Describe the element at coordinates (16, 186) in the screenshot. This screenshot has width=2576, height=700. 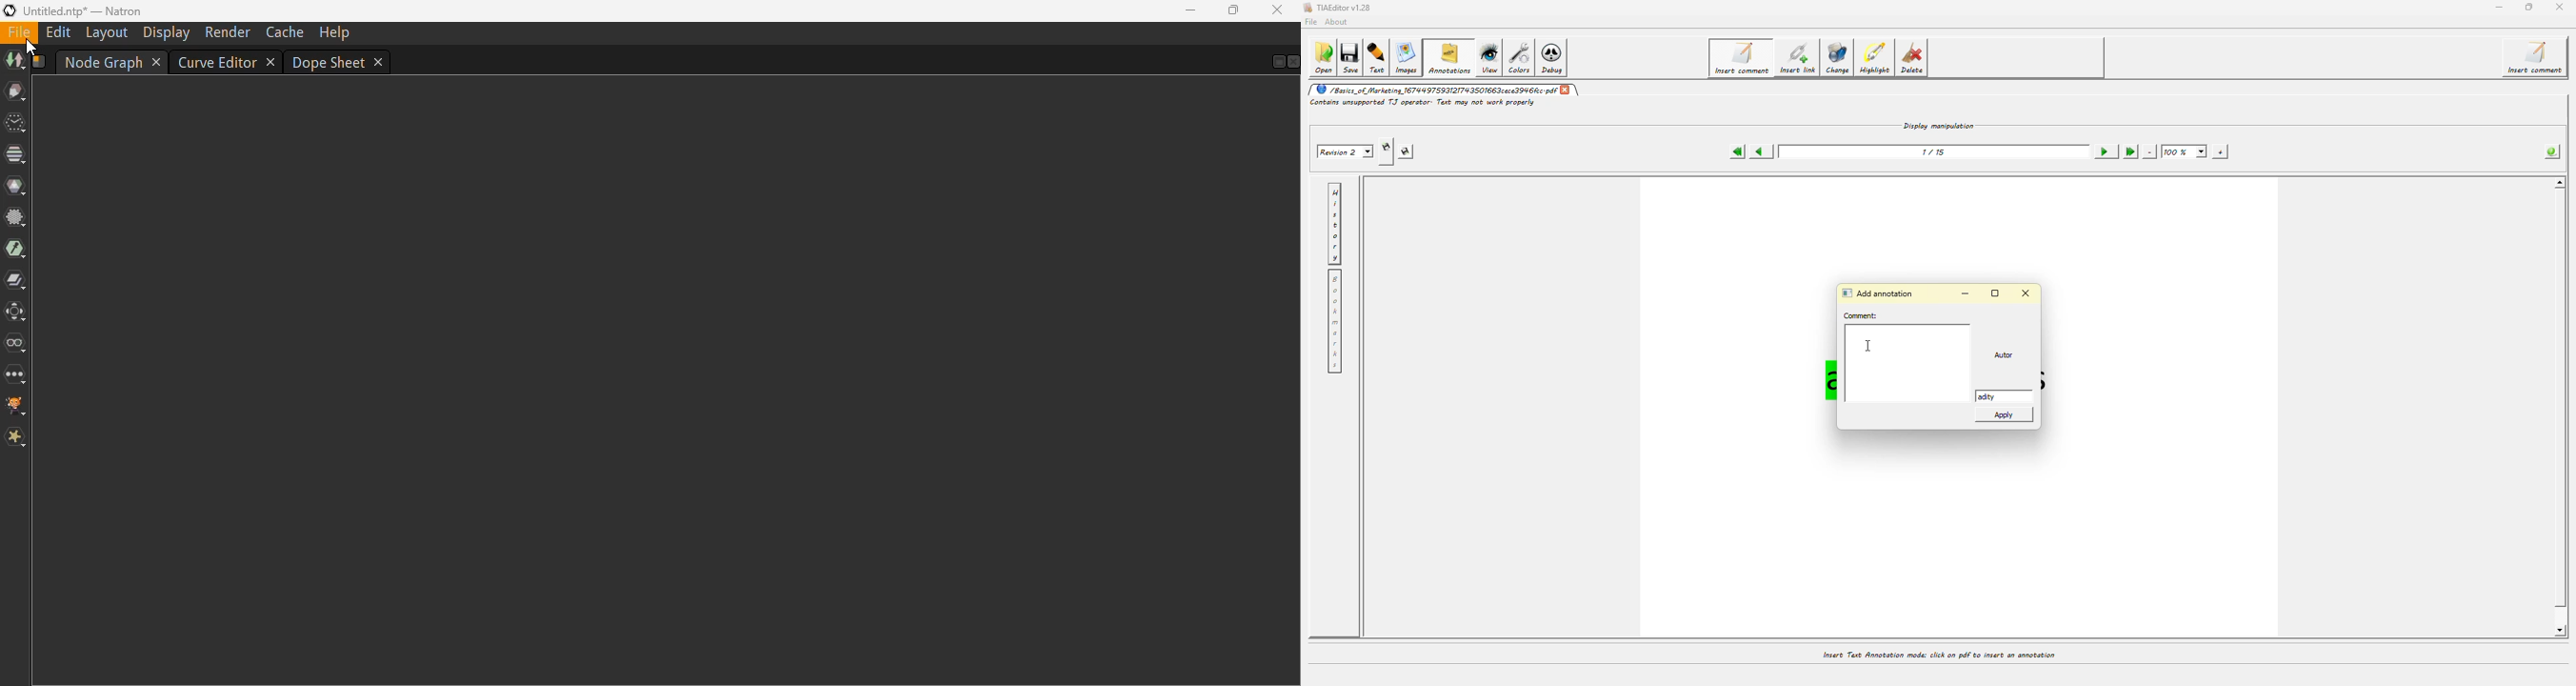
I see `color` at that location.